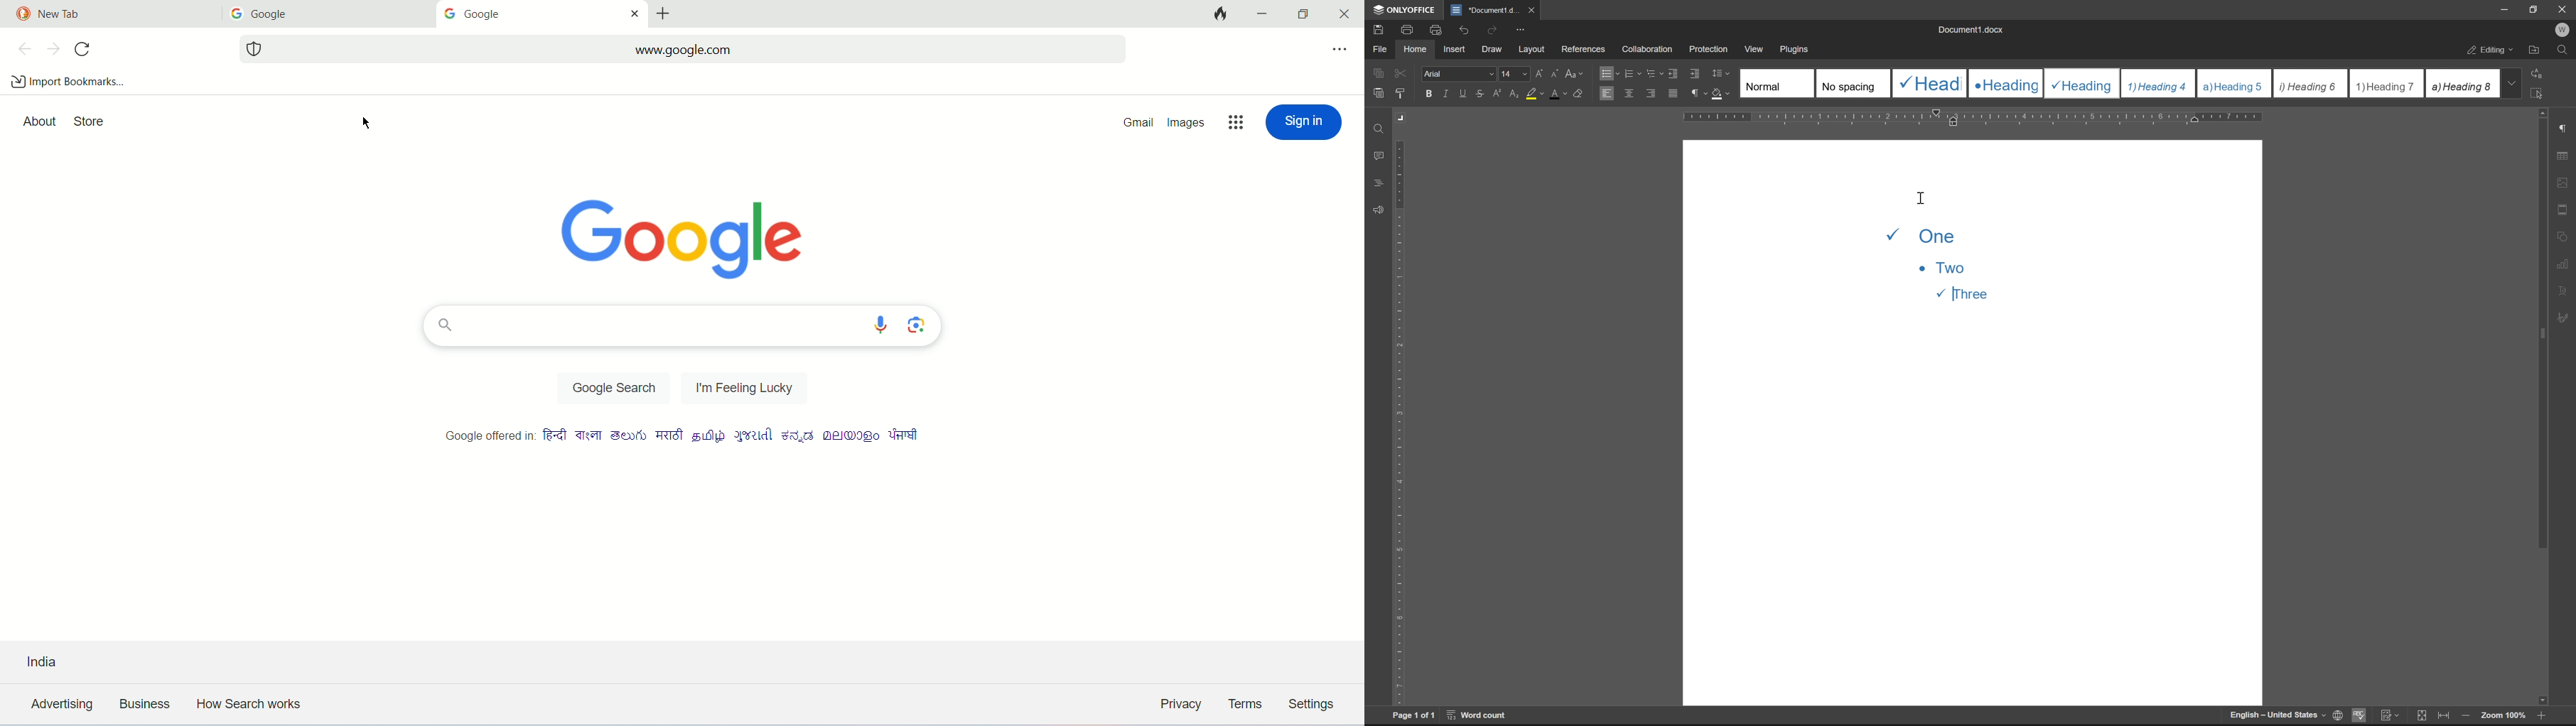  What do you see at coordinates (1852, 83) in the screenshot?
I see `No spacing` at bounding box center [1852, 83].